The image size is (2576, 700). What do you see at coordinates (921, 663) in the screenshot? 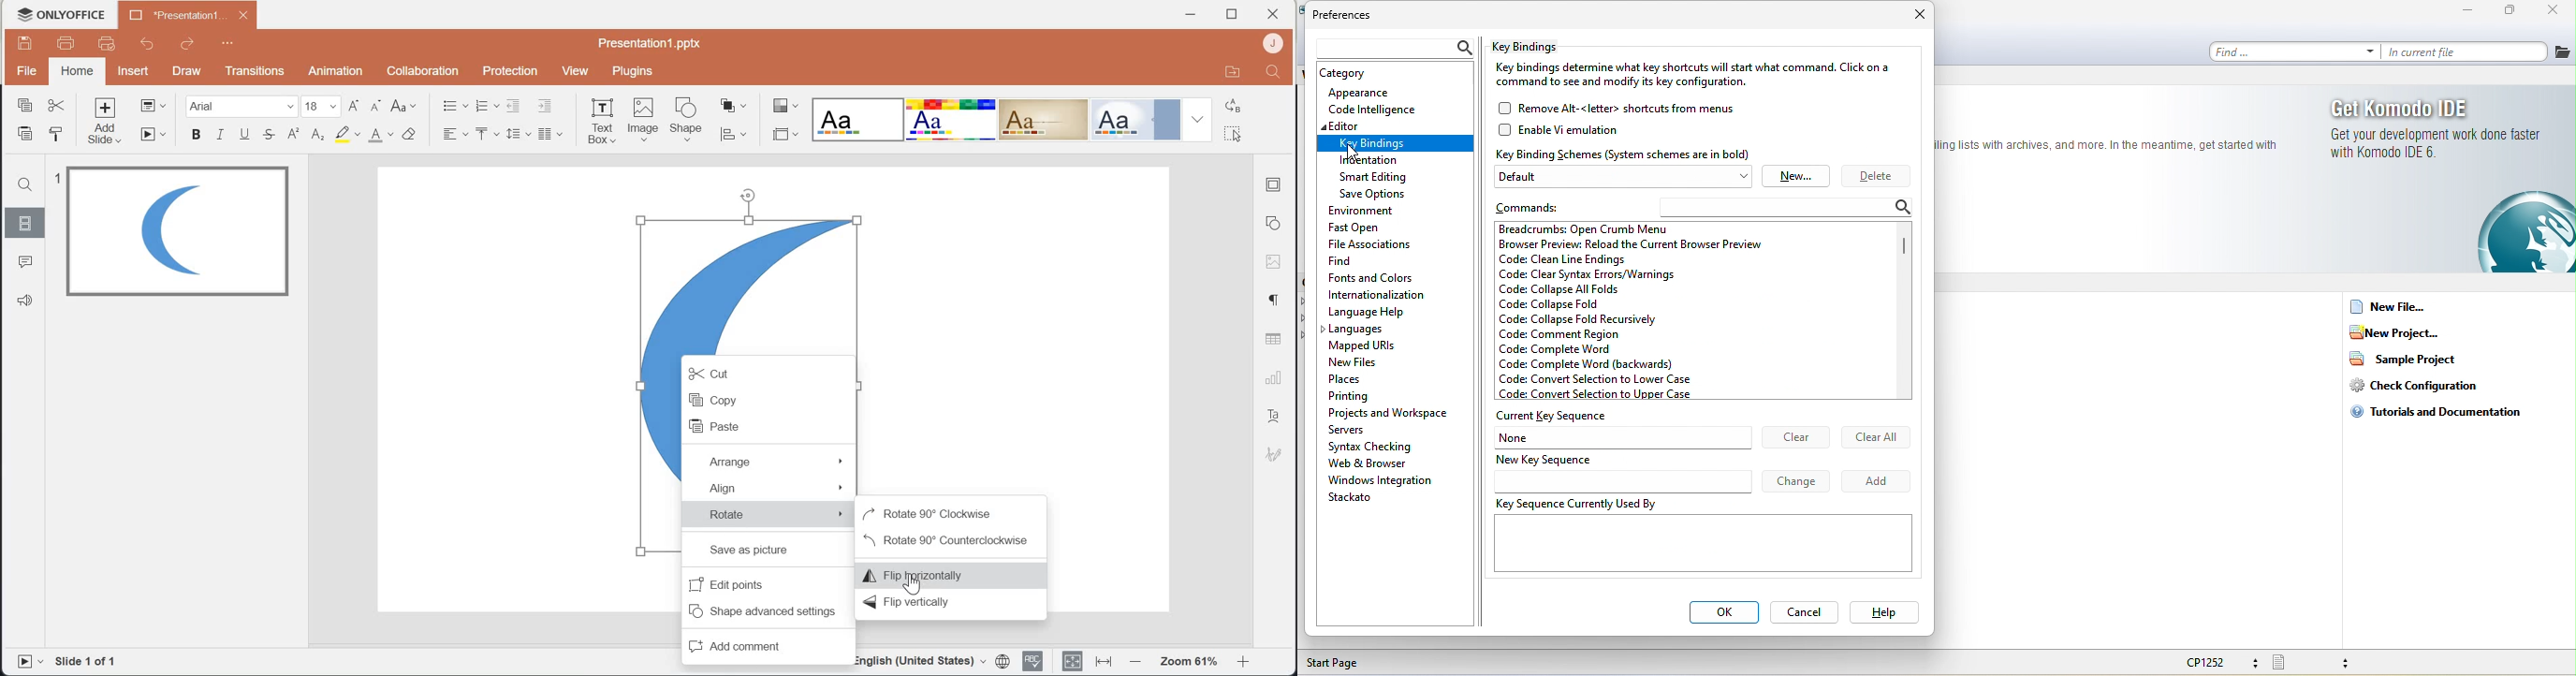
I see `English(United Stated)` at bounding box center [921, 663].